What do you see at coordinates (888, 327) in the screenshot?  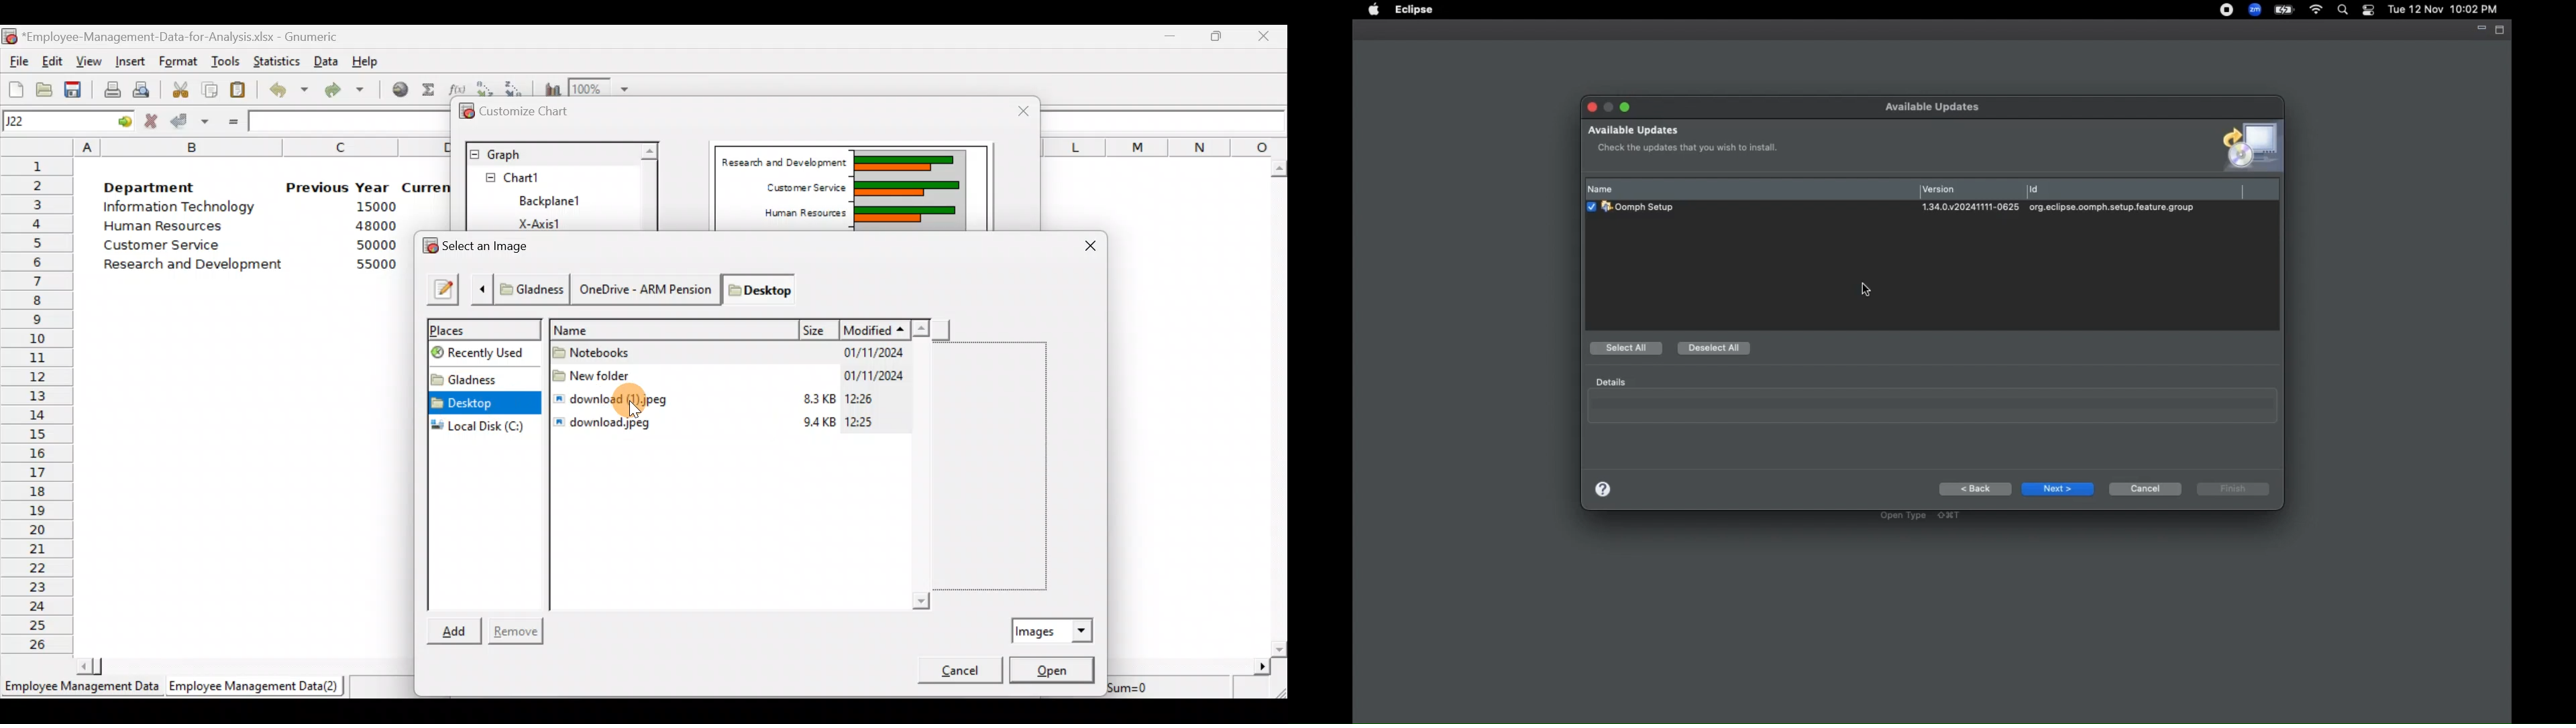 I see `Modified` at bounding box center [888, 327].